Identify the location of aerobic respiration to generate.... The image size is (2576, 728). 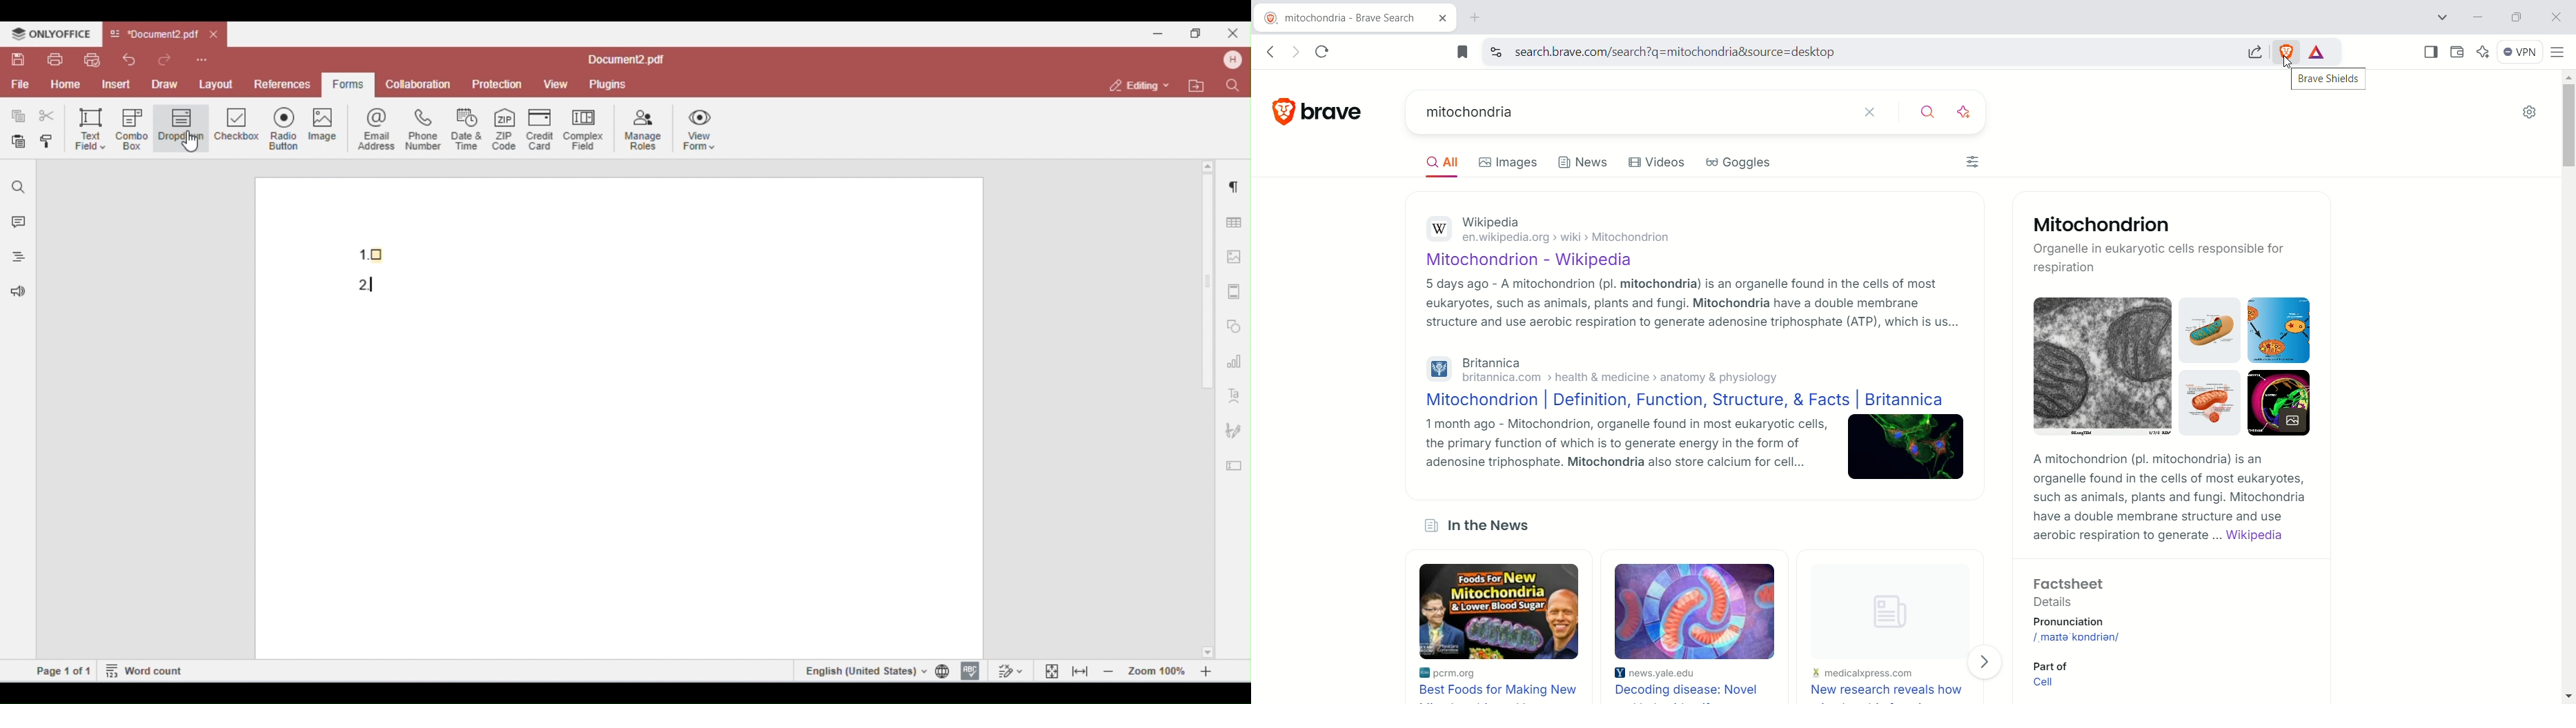
(2127, 536).